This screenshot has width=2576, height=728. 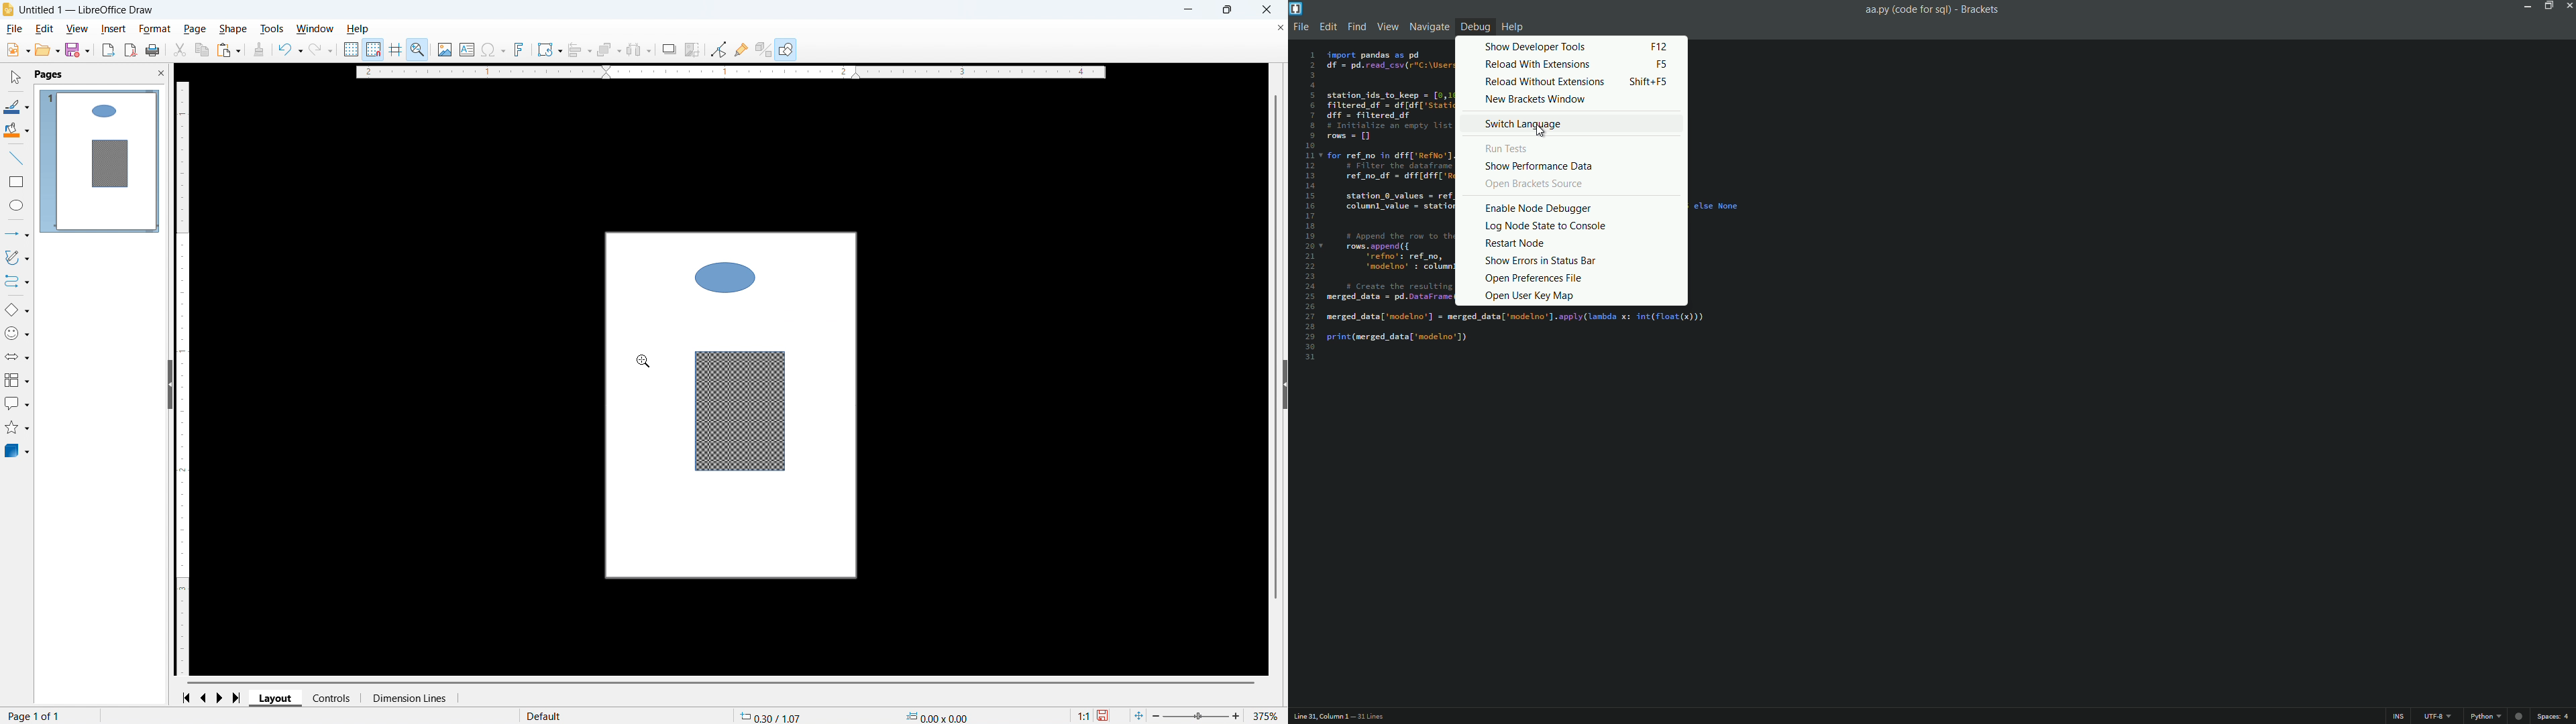 What do you see at coordinates (722, 682) in the screenshot?
I see `Horizontal scroll bar ` at bounding box center [722, 682].